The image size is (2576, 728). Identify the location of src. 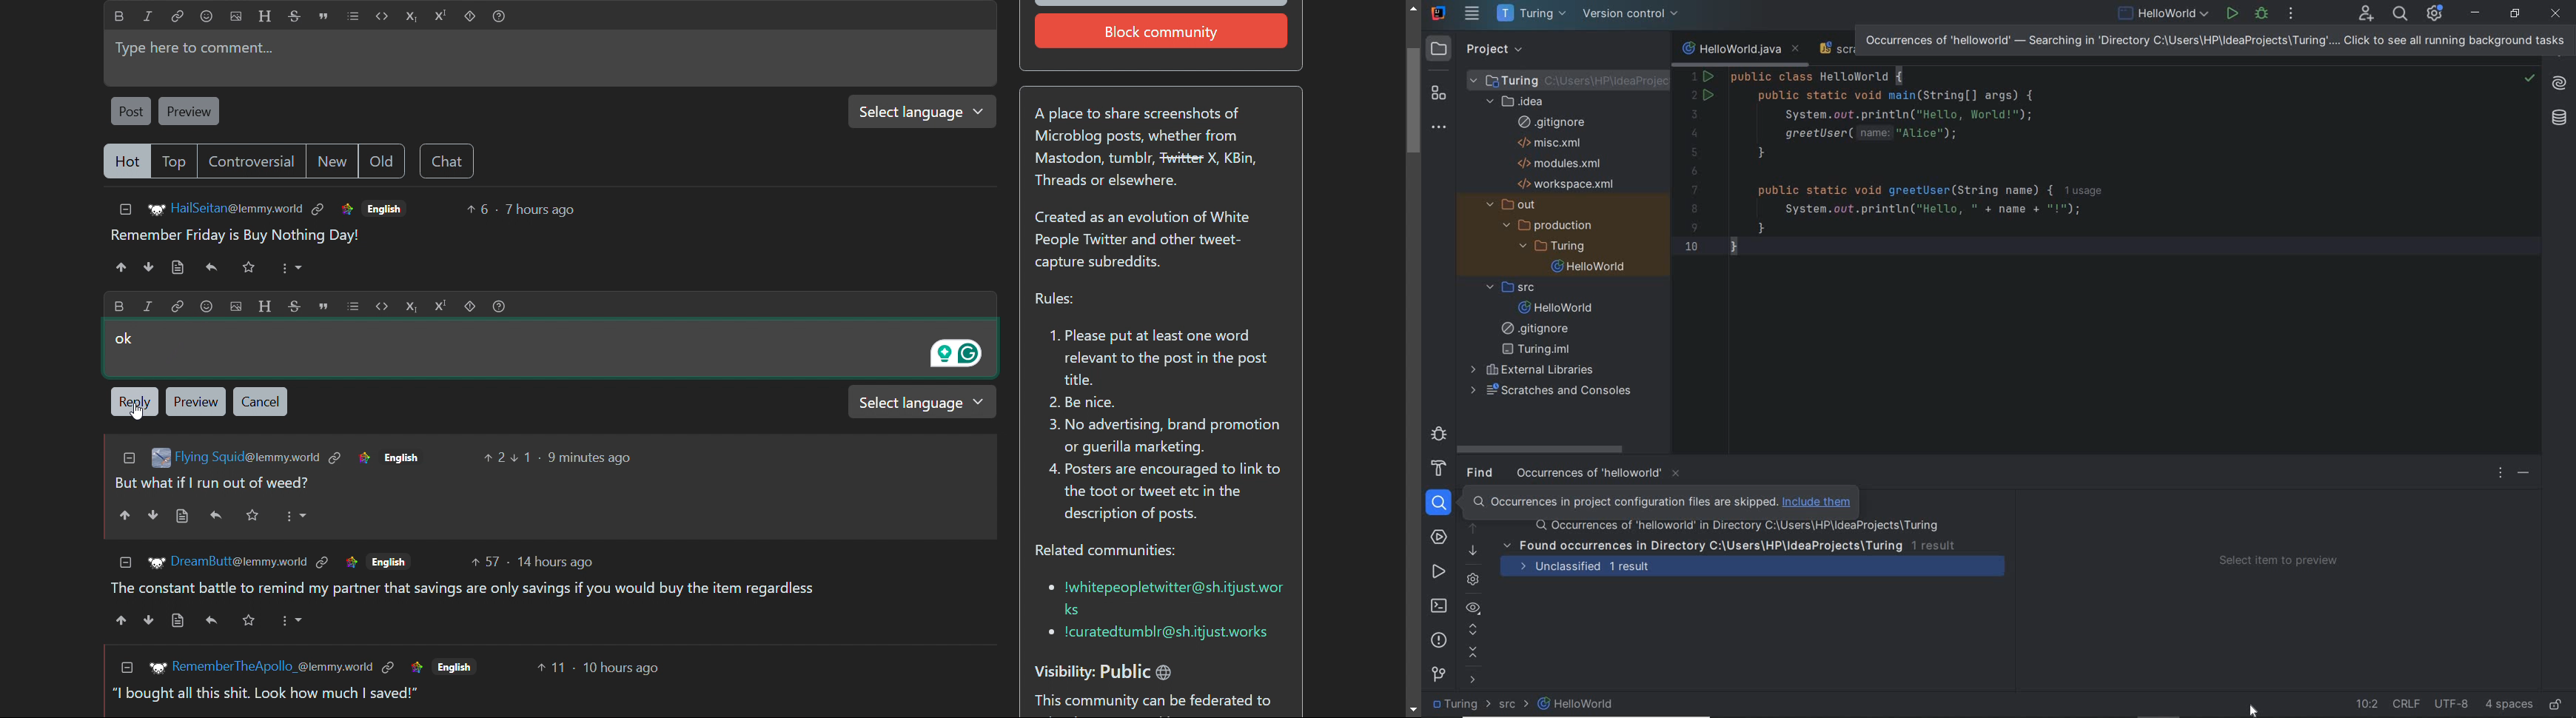
(1515, 286).